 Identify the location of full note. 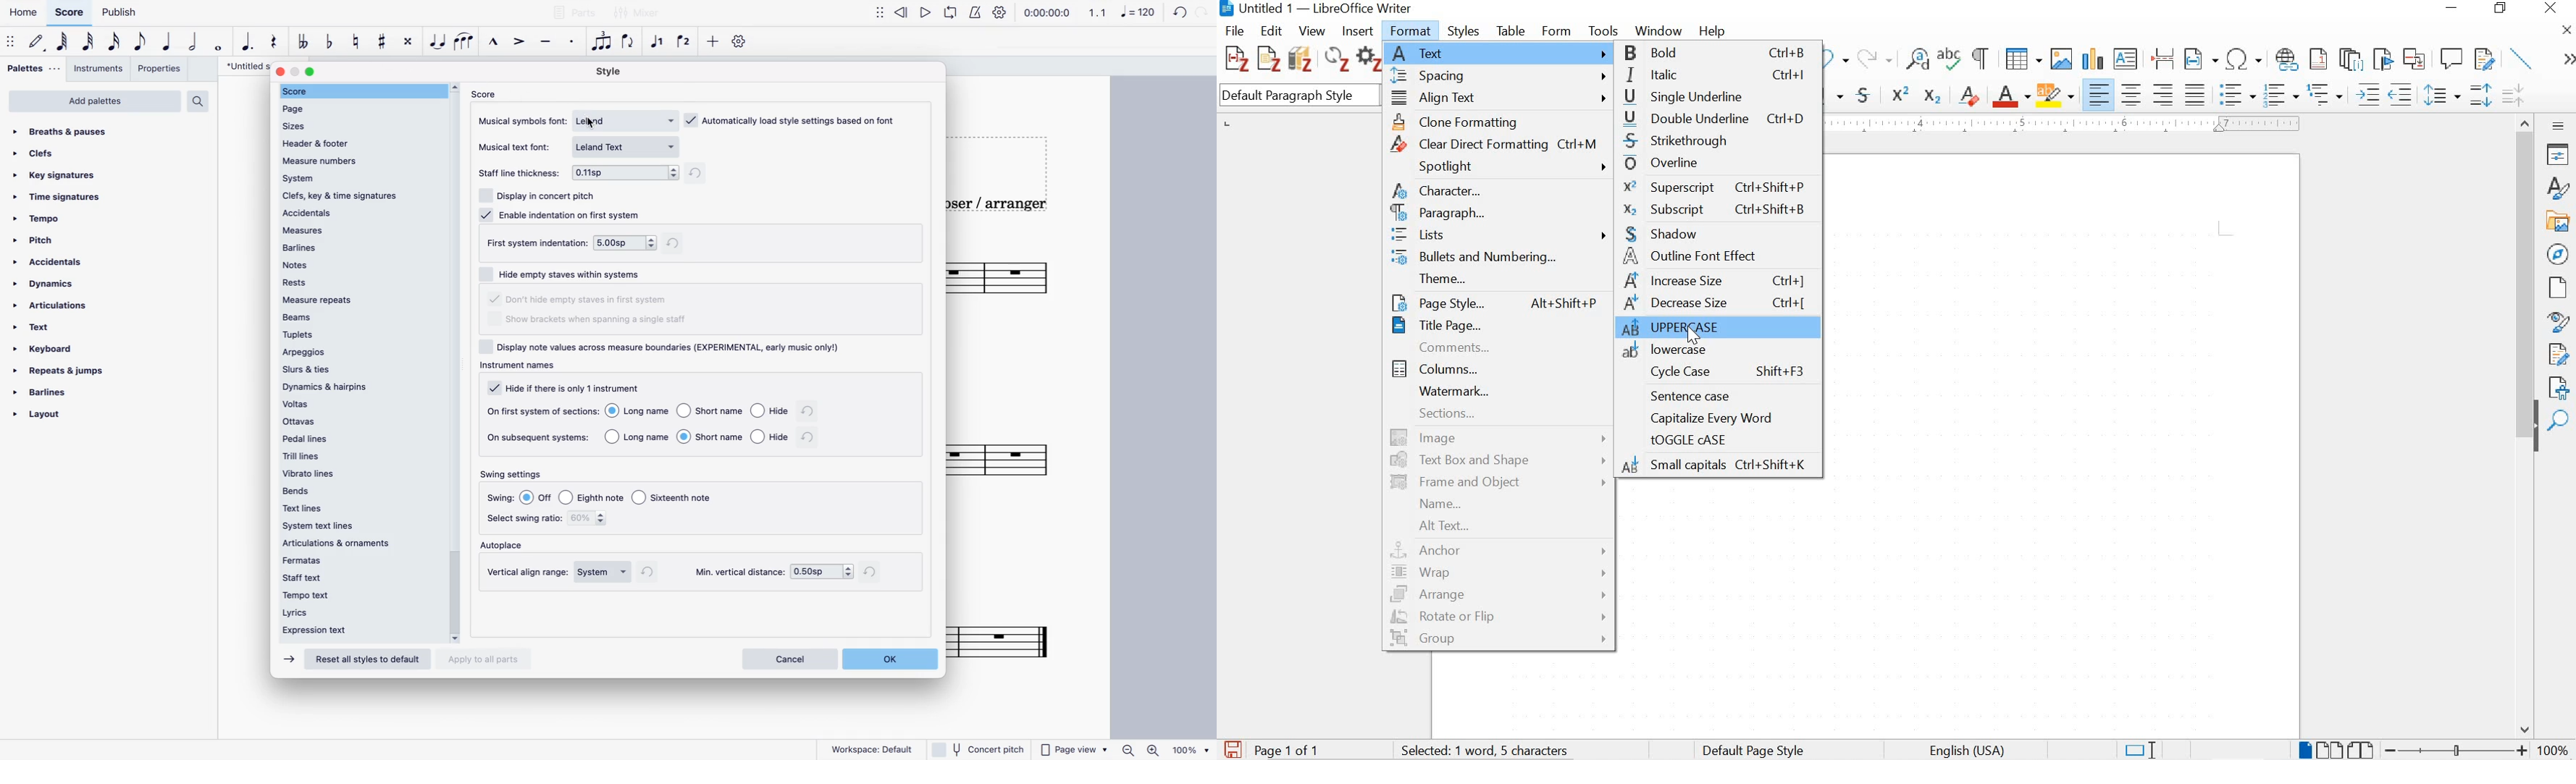
(220, 48).